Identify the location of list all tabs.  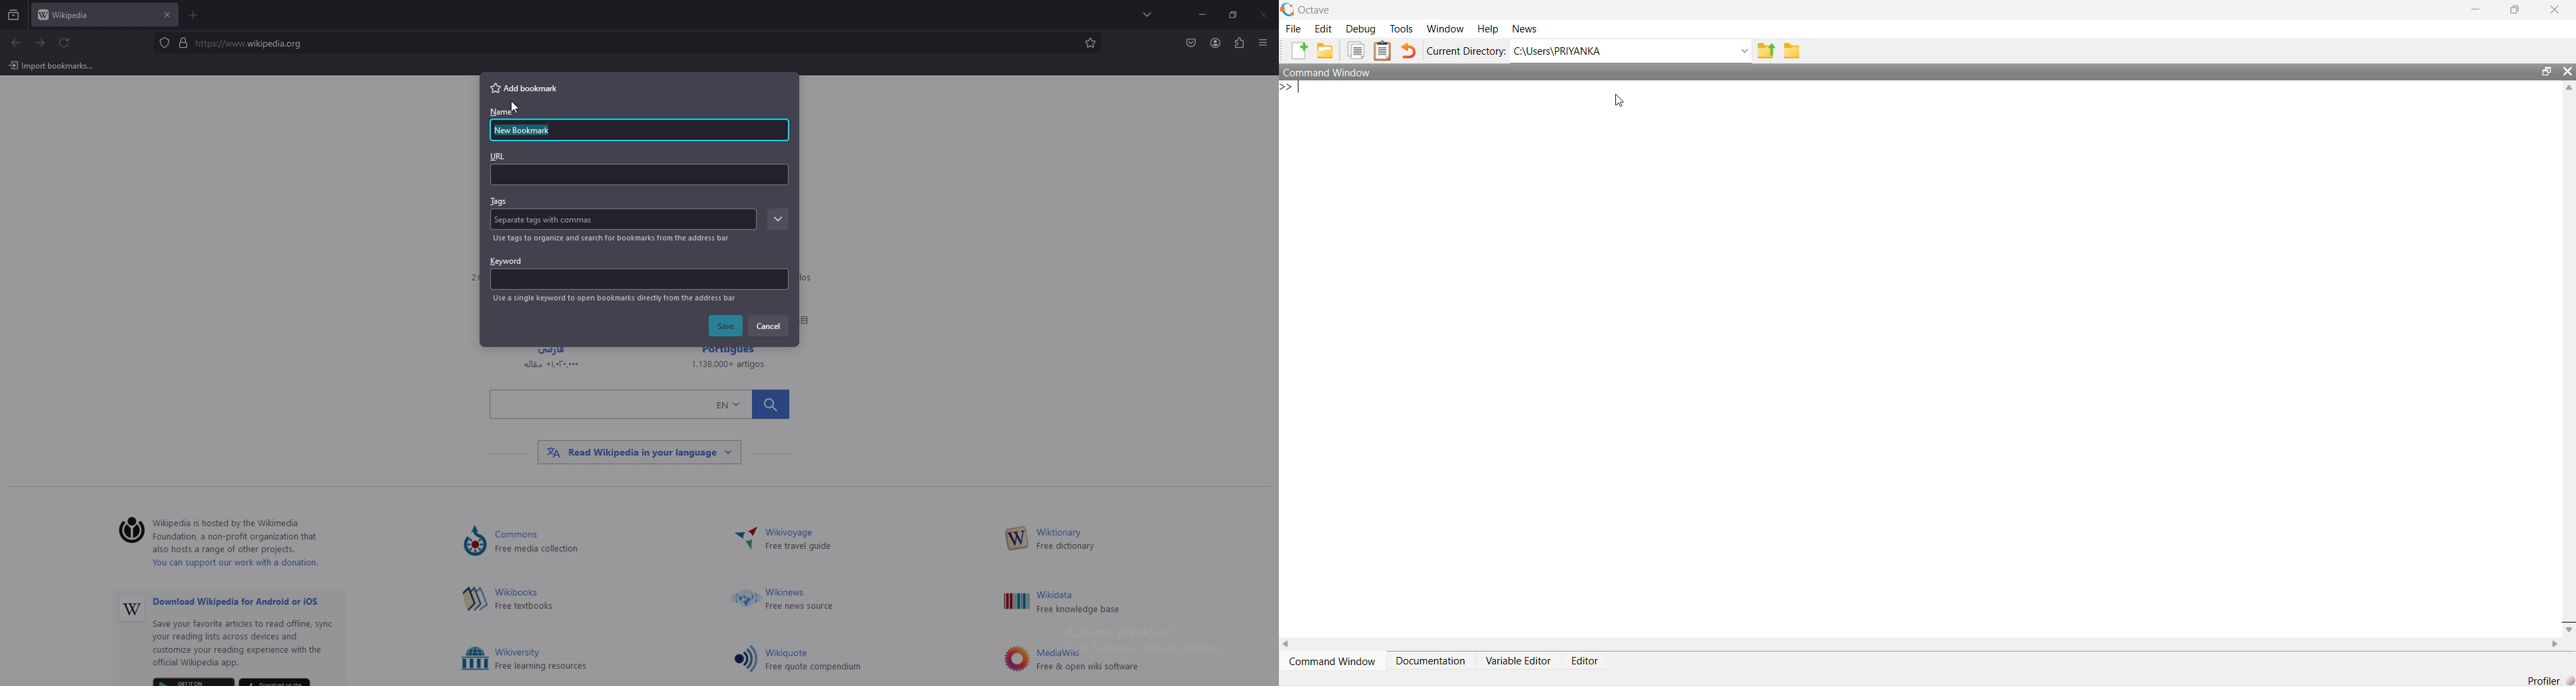
(1152, 13).